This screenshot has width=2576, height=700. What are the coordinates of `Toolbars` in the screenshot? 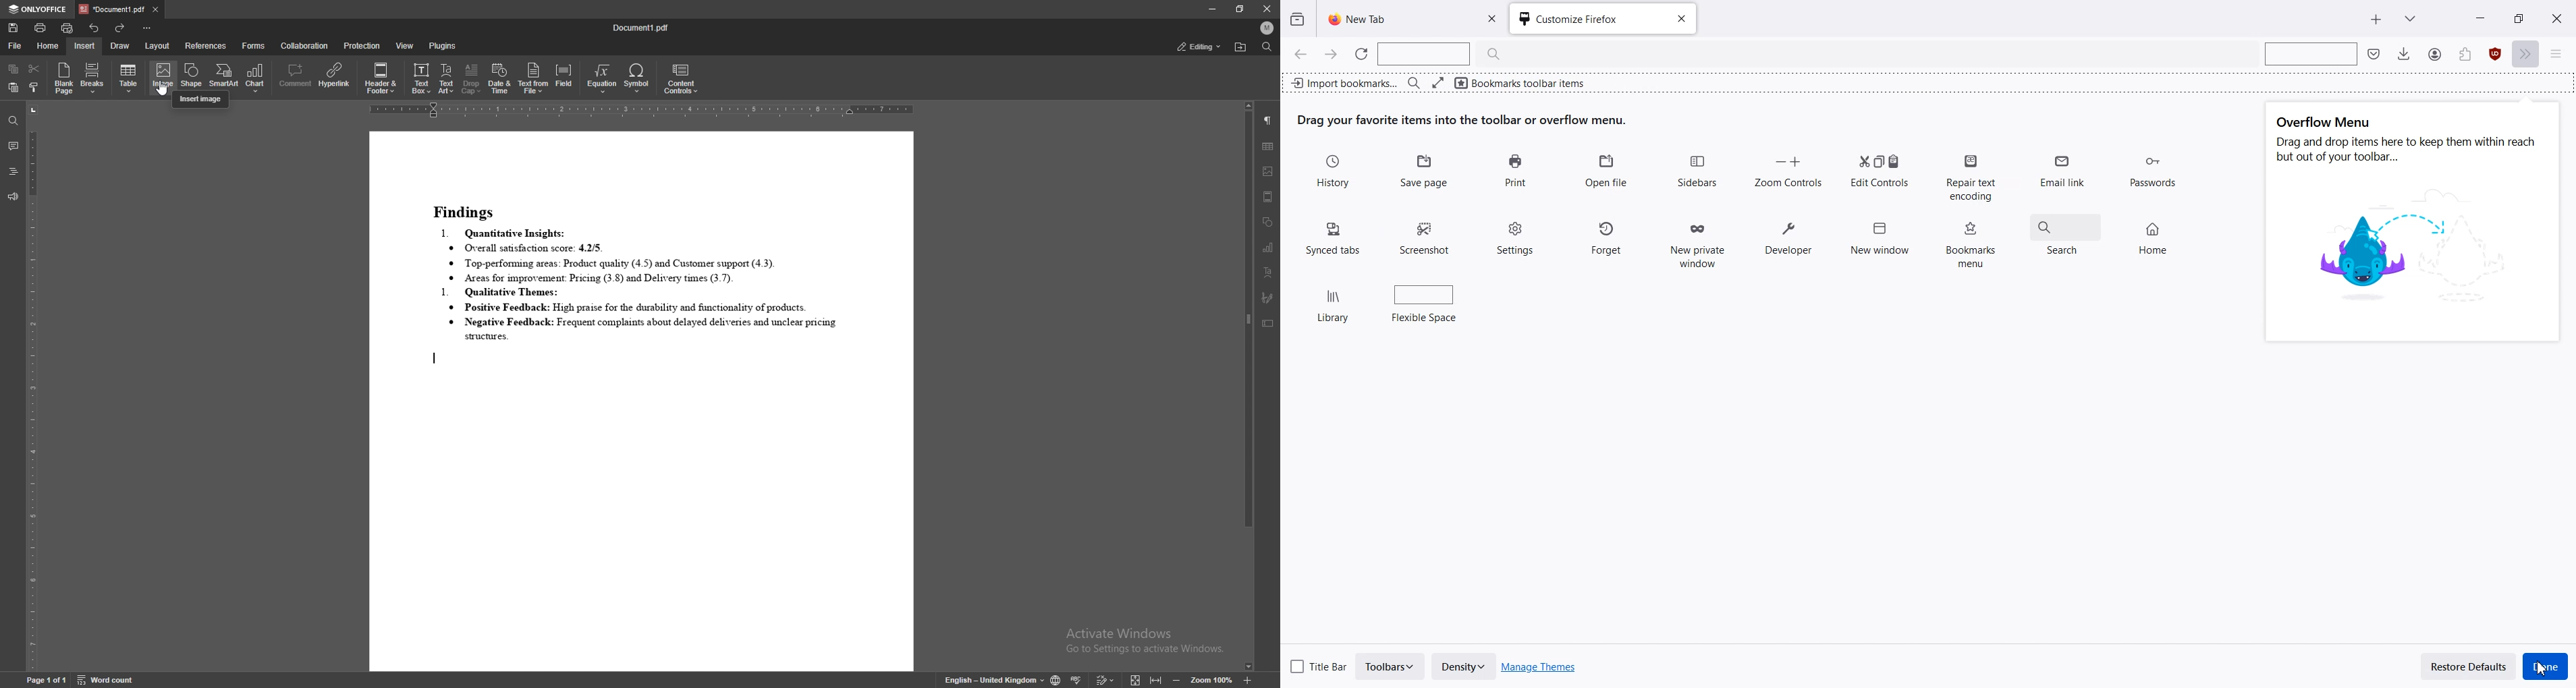 It's located at (1391, 666).